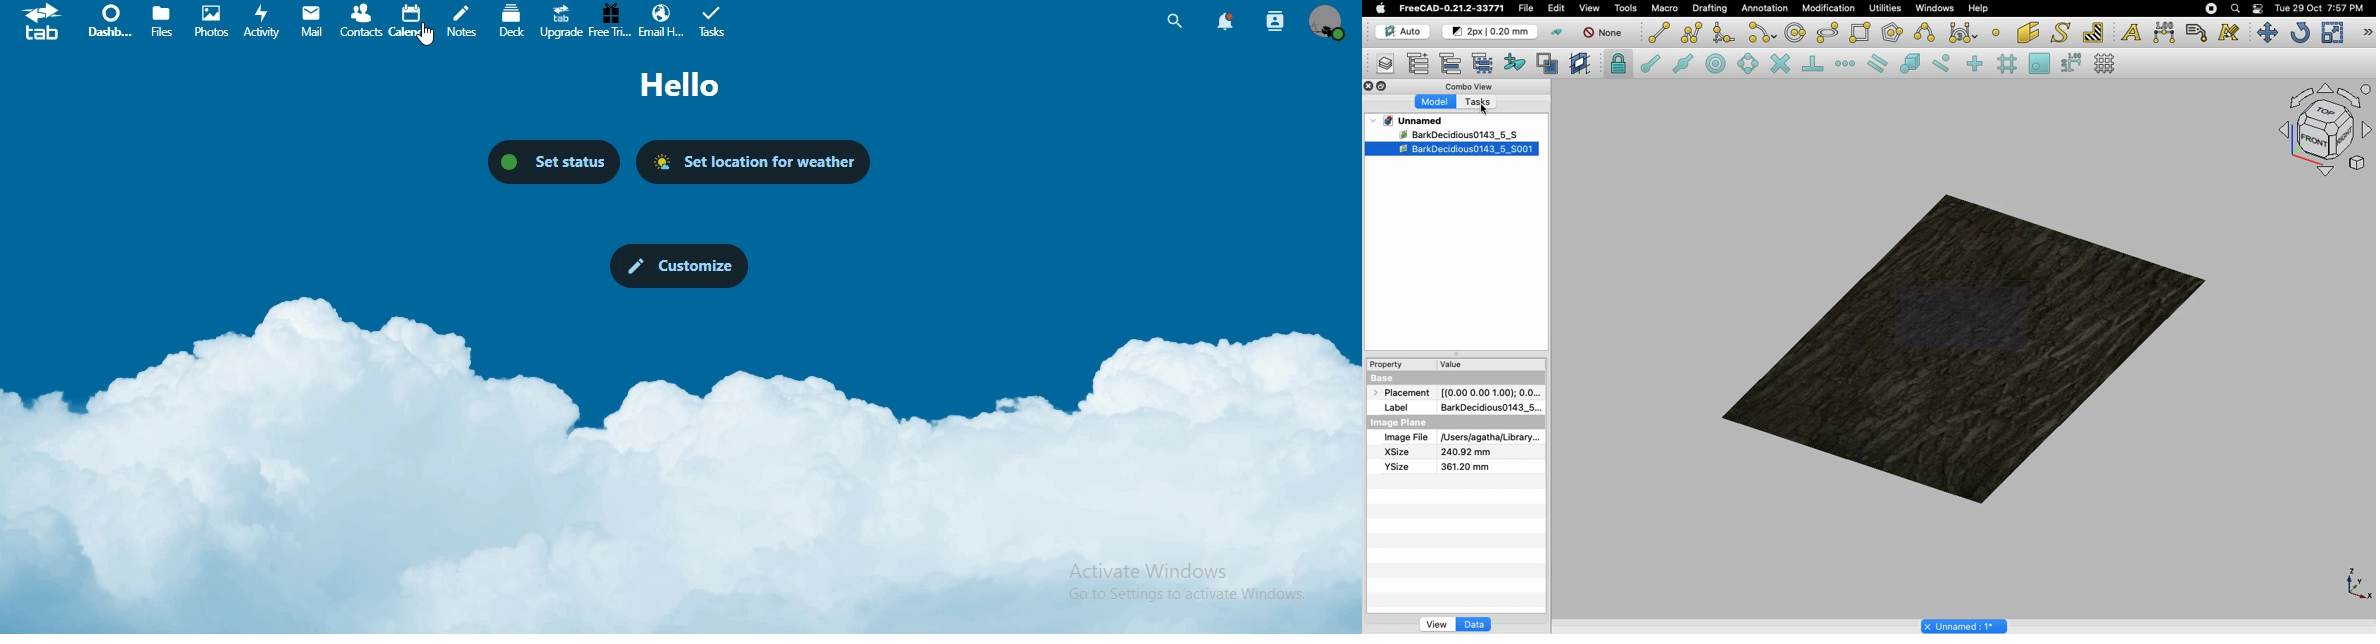 The height and width of the screenshot is (644, 2380). I want to click on Utilities, so click(1885, 8).